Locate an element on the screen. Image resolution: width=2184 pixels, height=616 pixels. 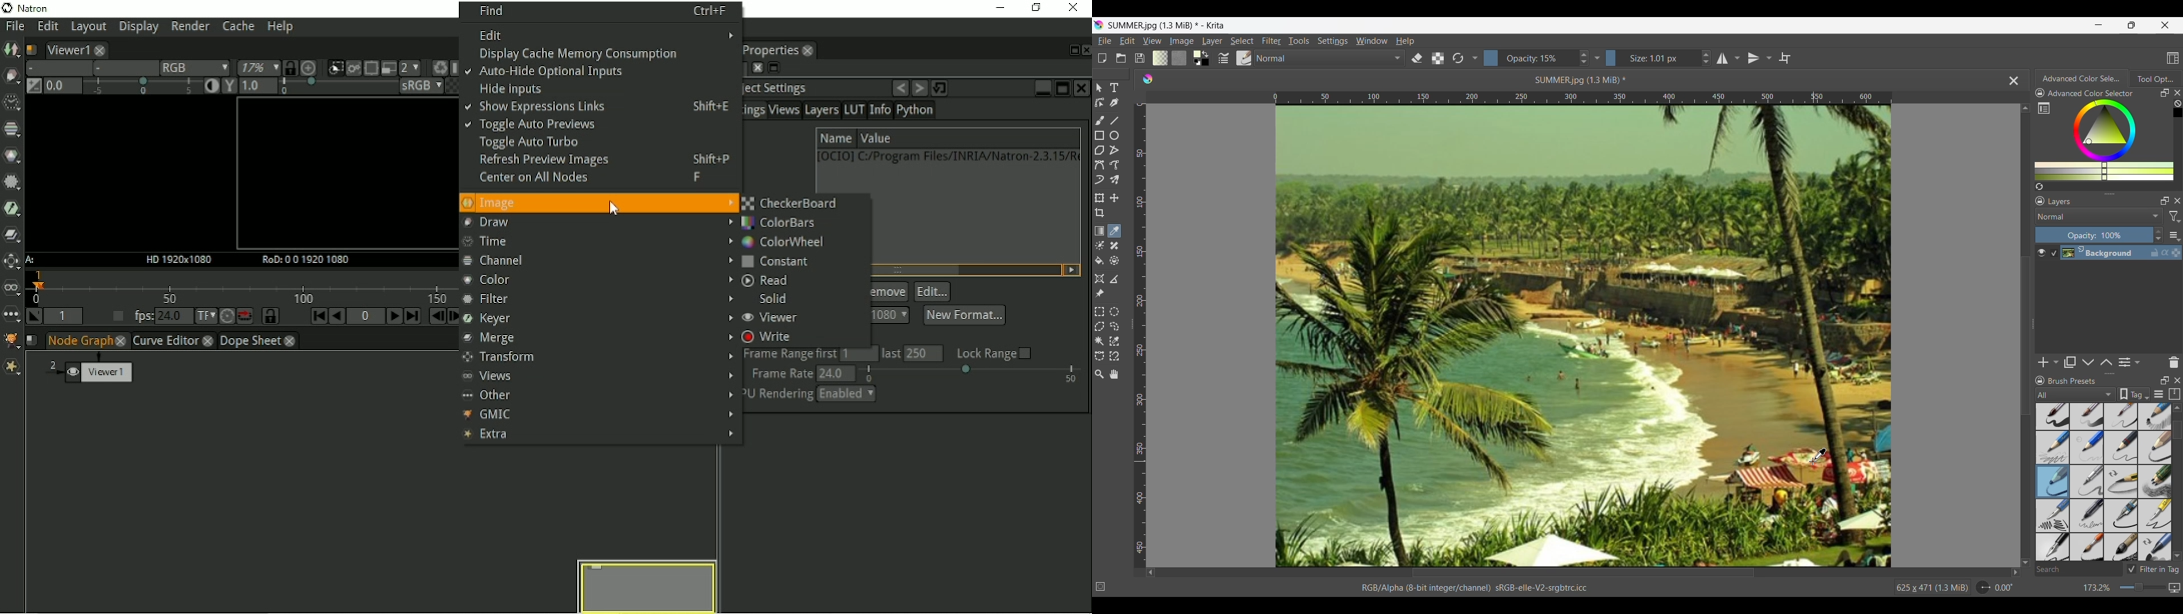
Vertical scale is located at coordinates (1142, 333).